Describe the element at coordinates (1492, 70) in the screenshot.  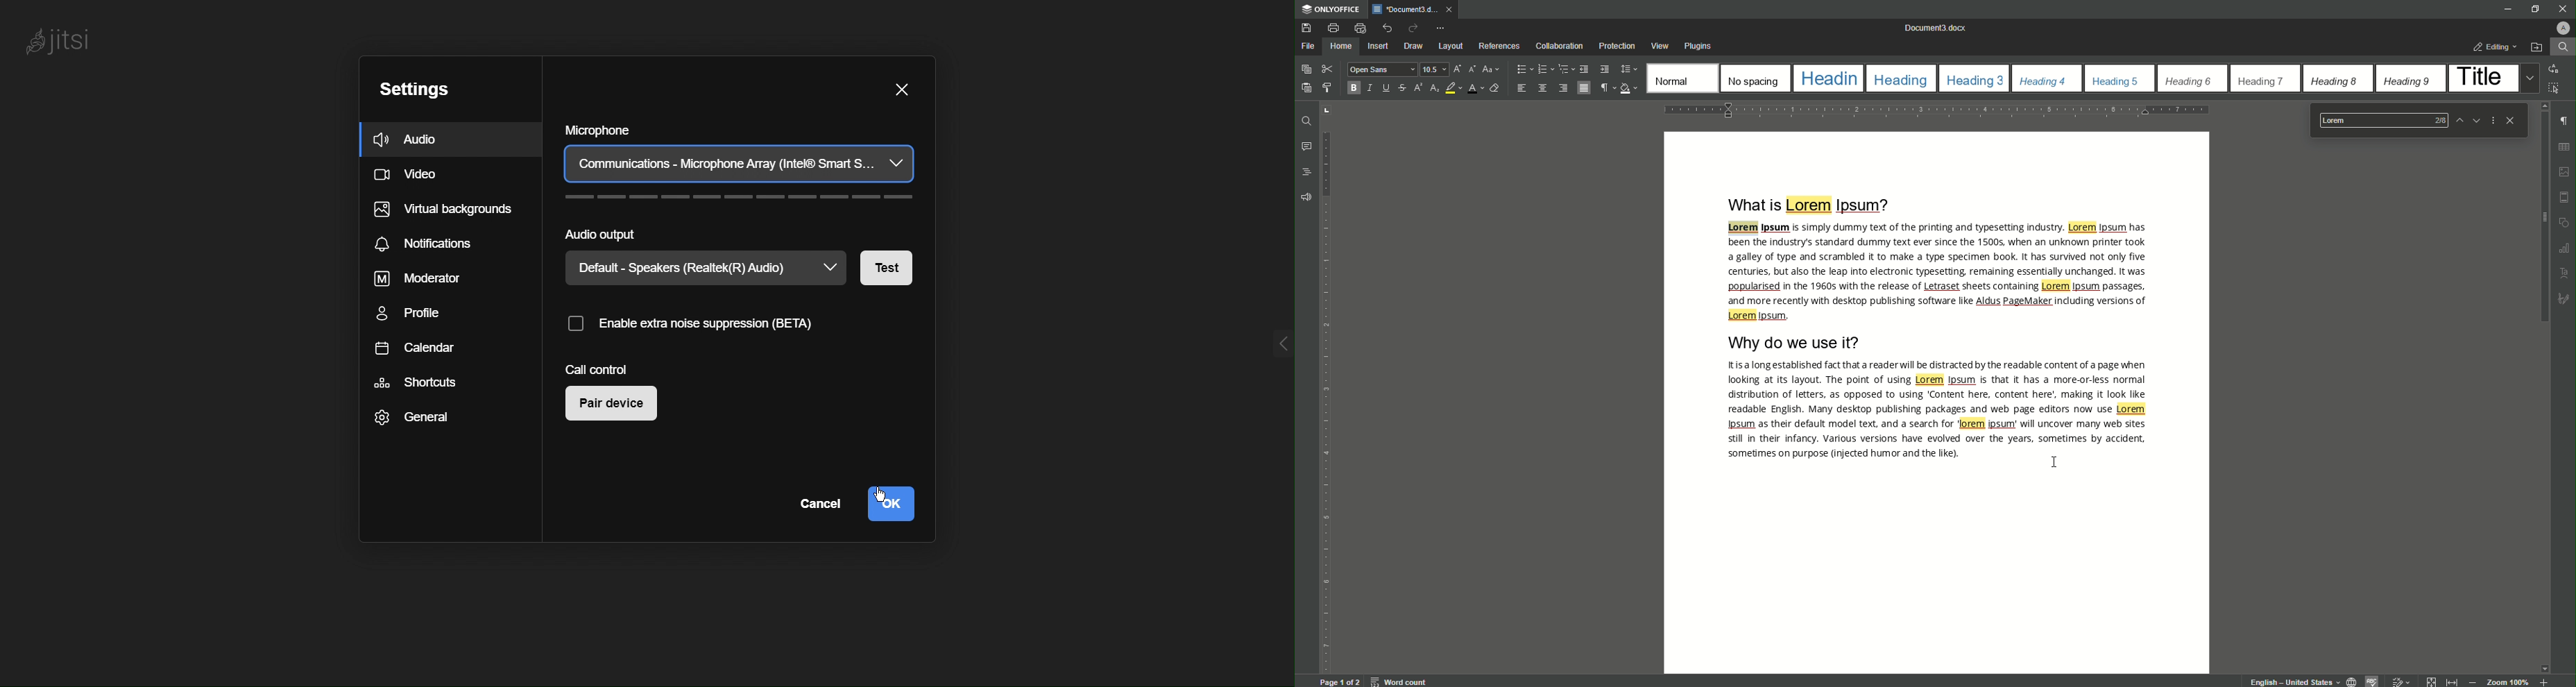
I see `Change case` at that location.